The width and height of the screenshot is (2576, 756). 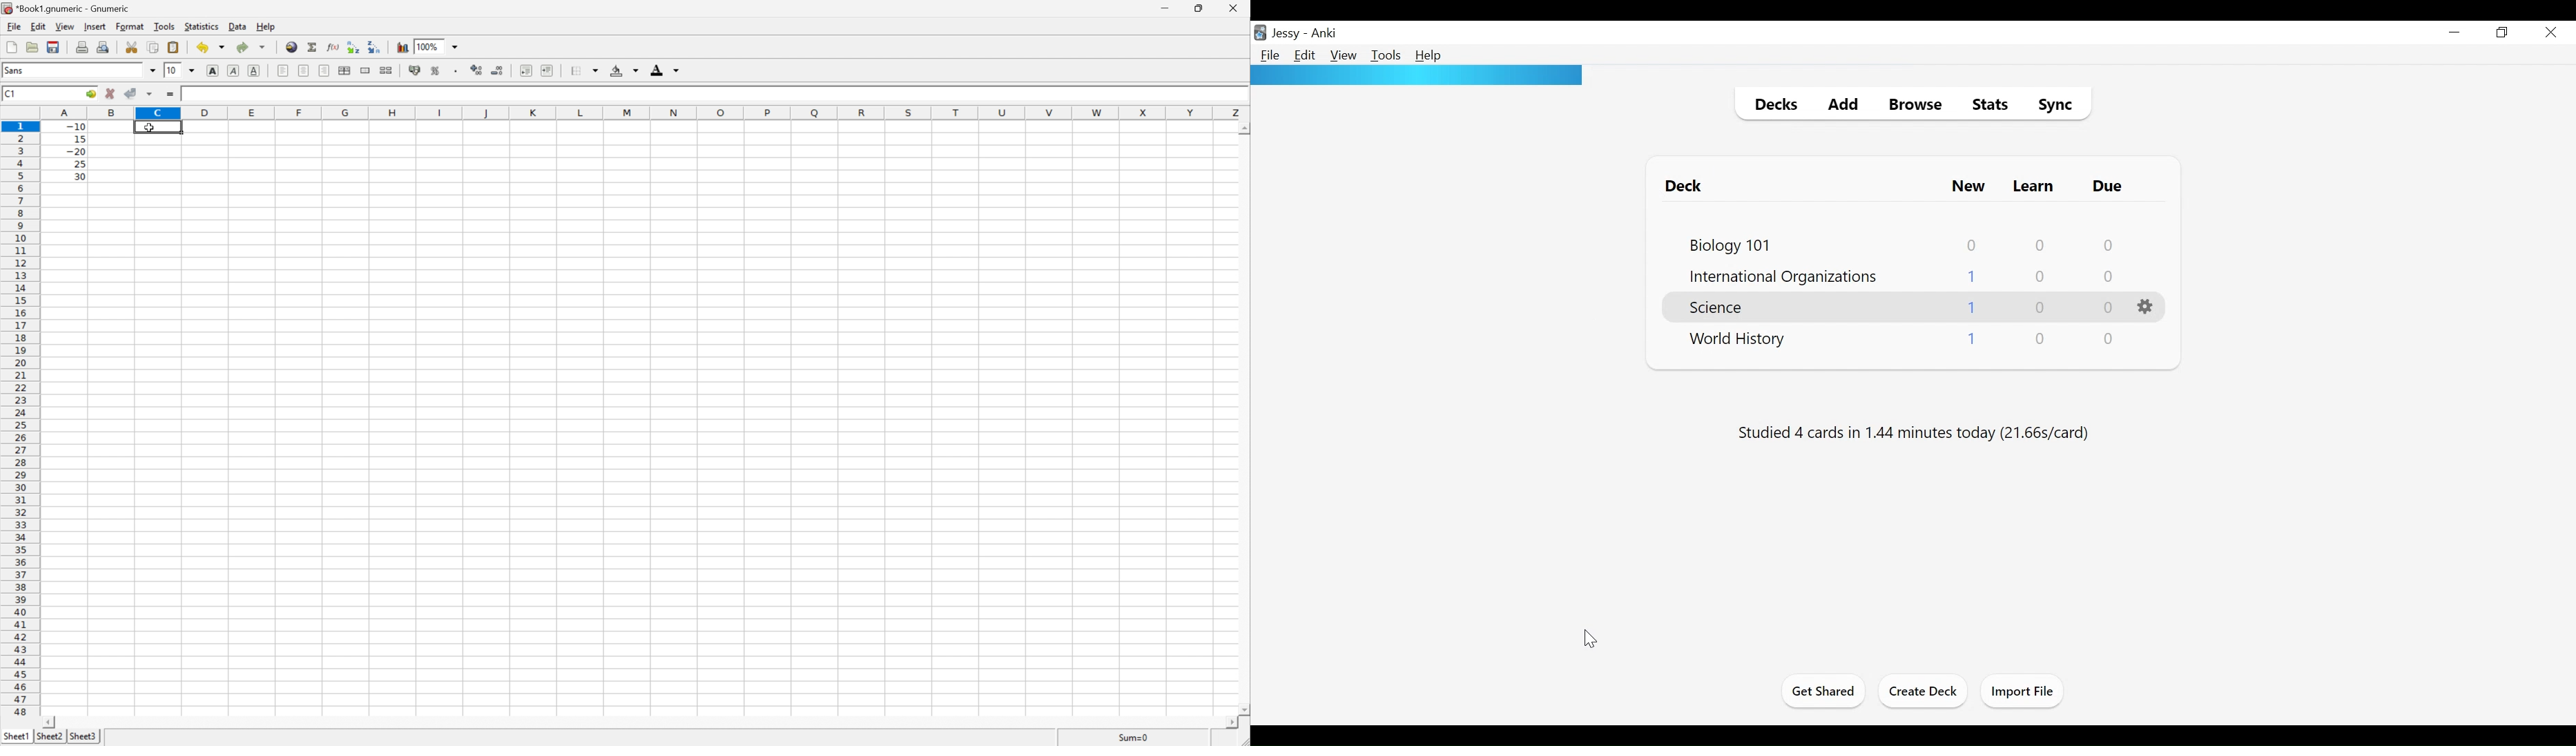 What do you see at coordinates (175, 47) in the screenshot?
I see `Paste the clipboard` at bounding box center [175, 47].